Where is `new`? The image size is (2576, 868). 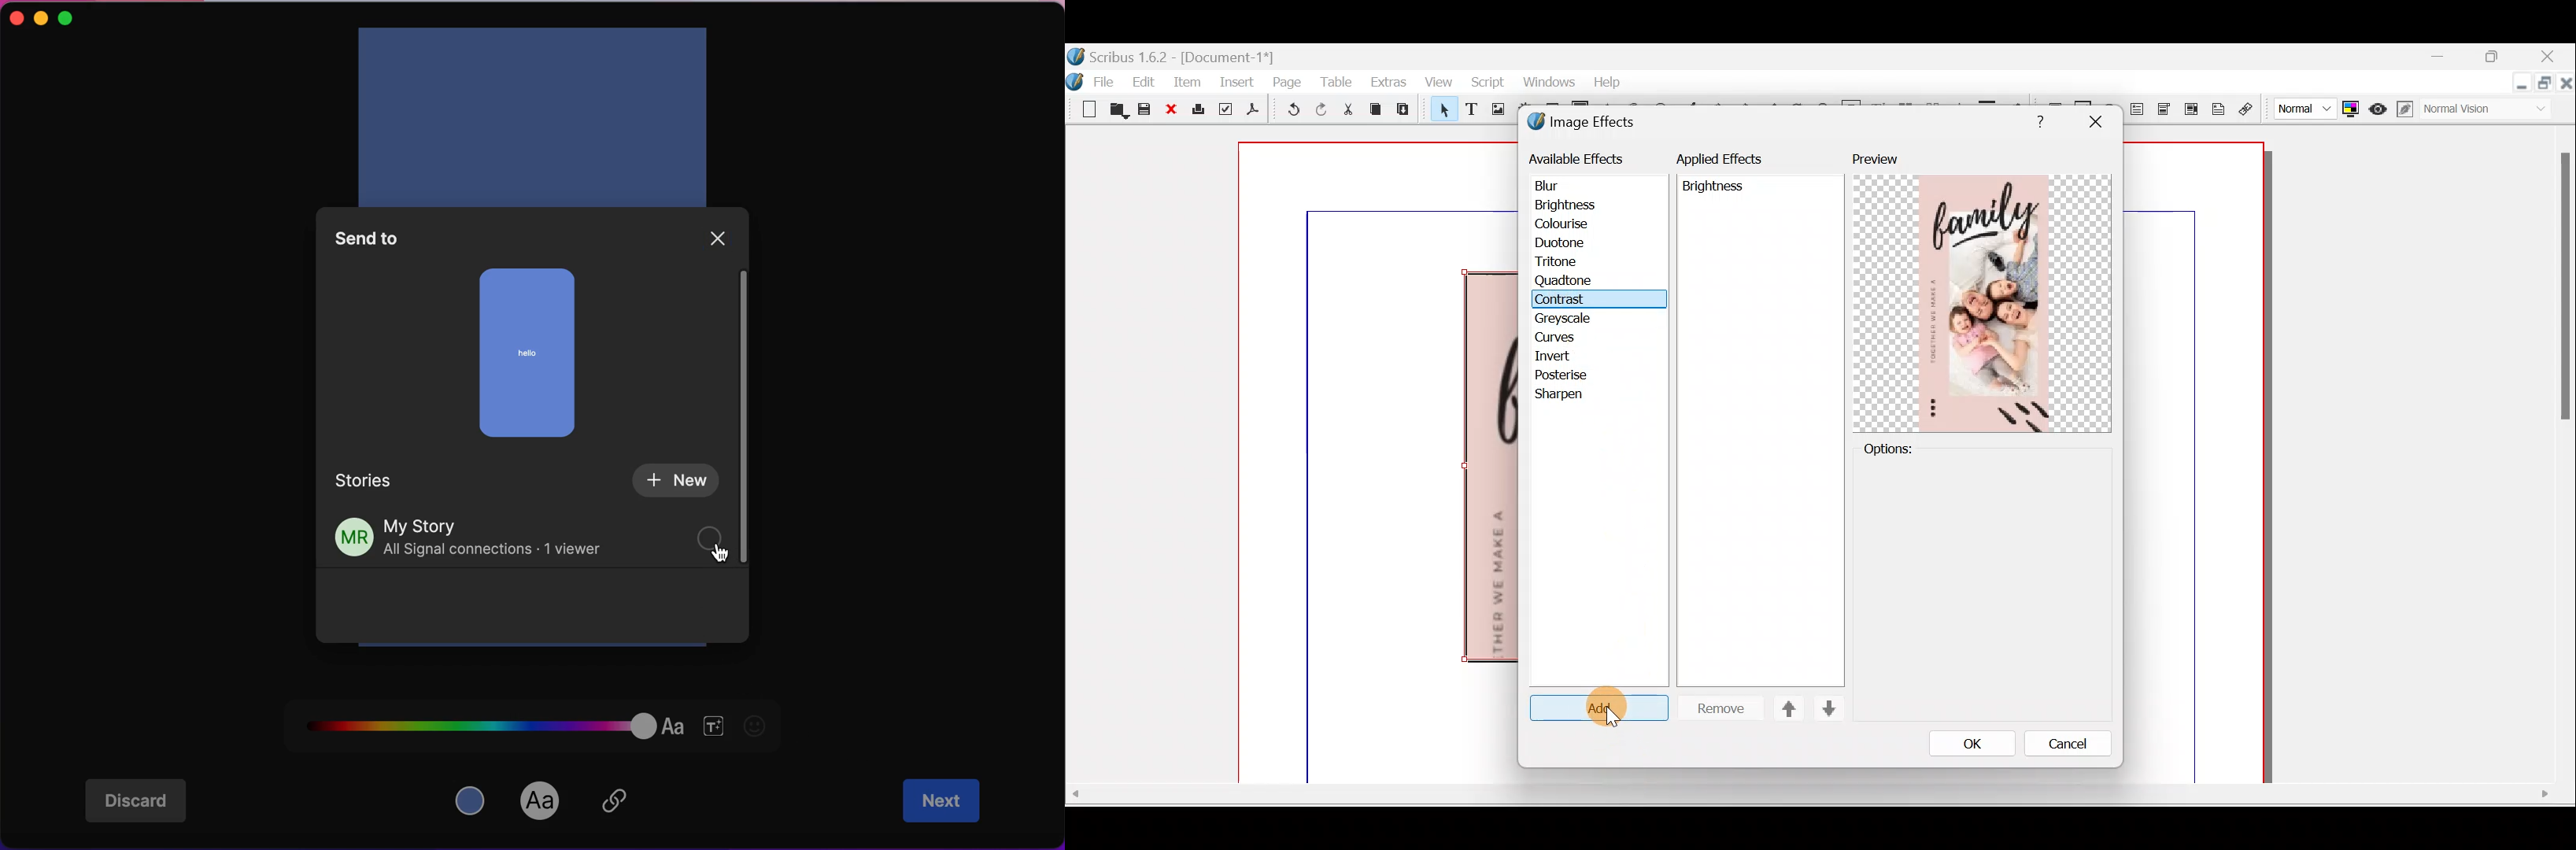
new is located at coordinates (675, 479).